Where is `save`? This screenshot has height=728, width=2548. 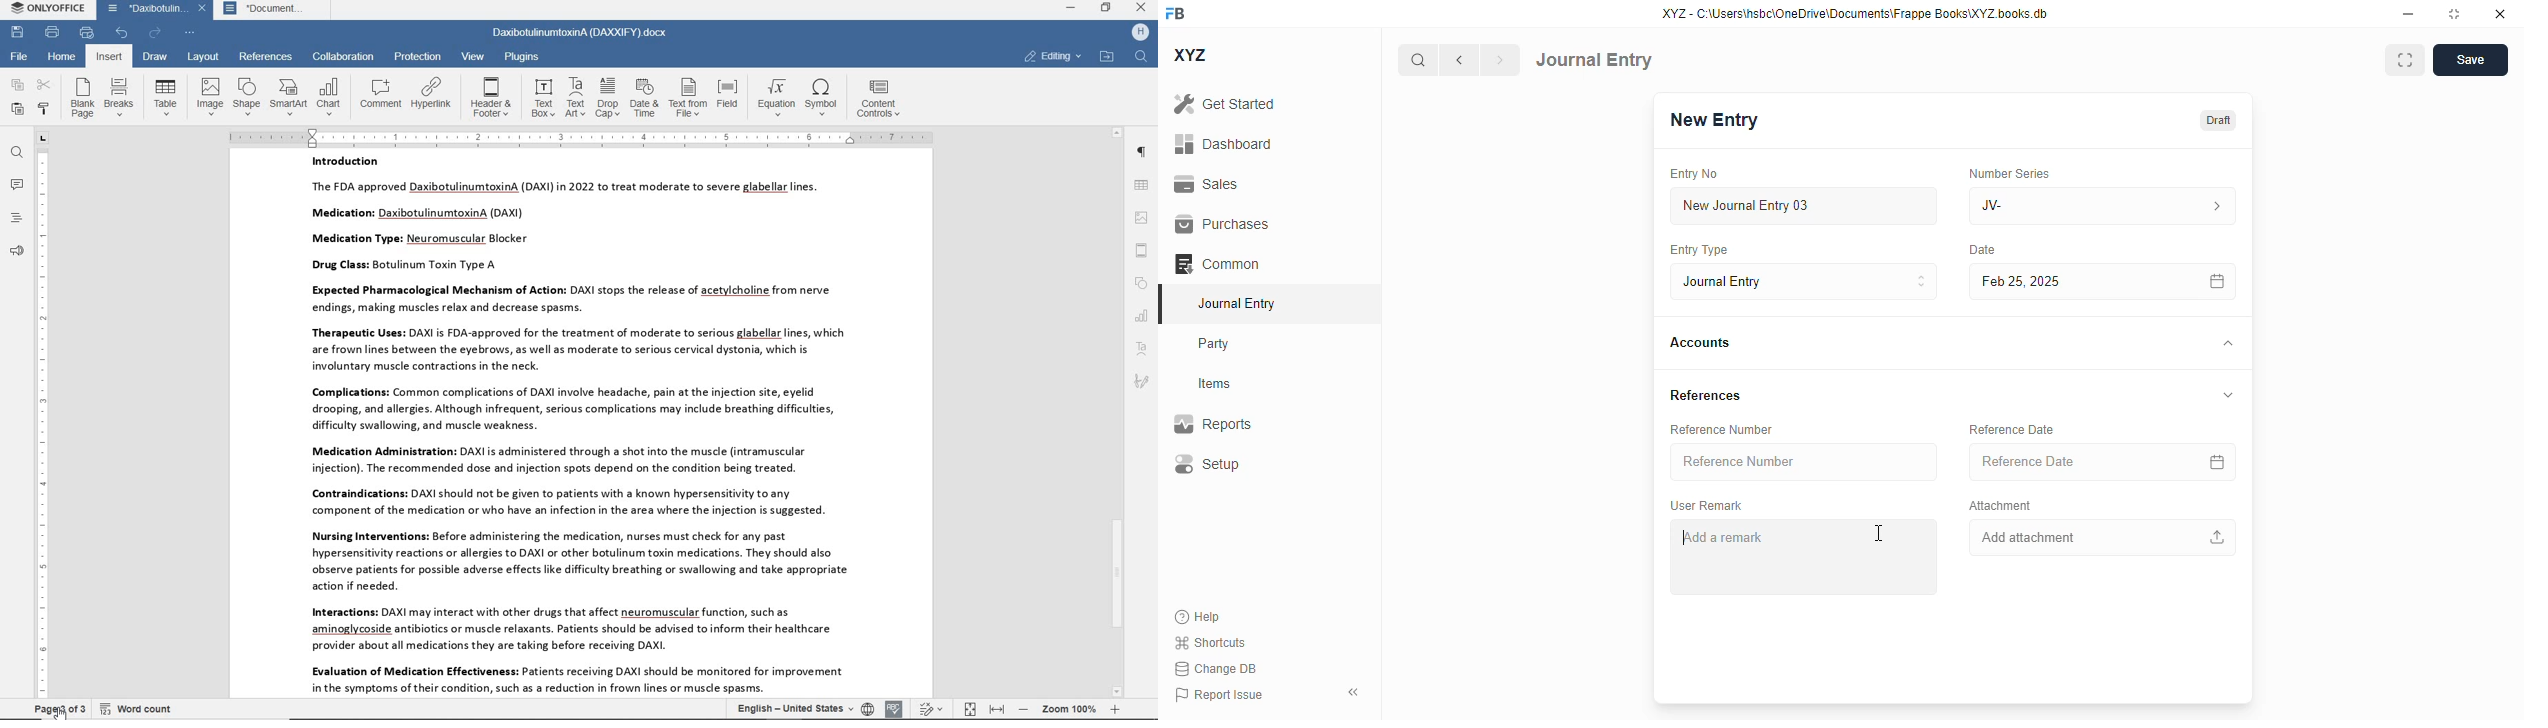 save is located at coordinates (18, 32).